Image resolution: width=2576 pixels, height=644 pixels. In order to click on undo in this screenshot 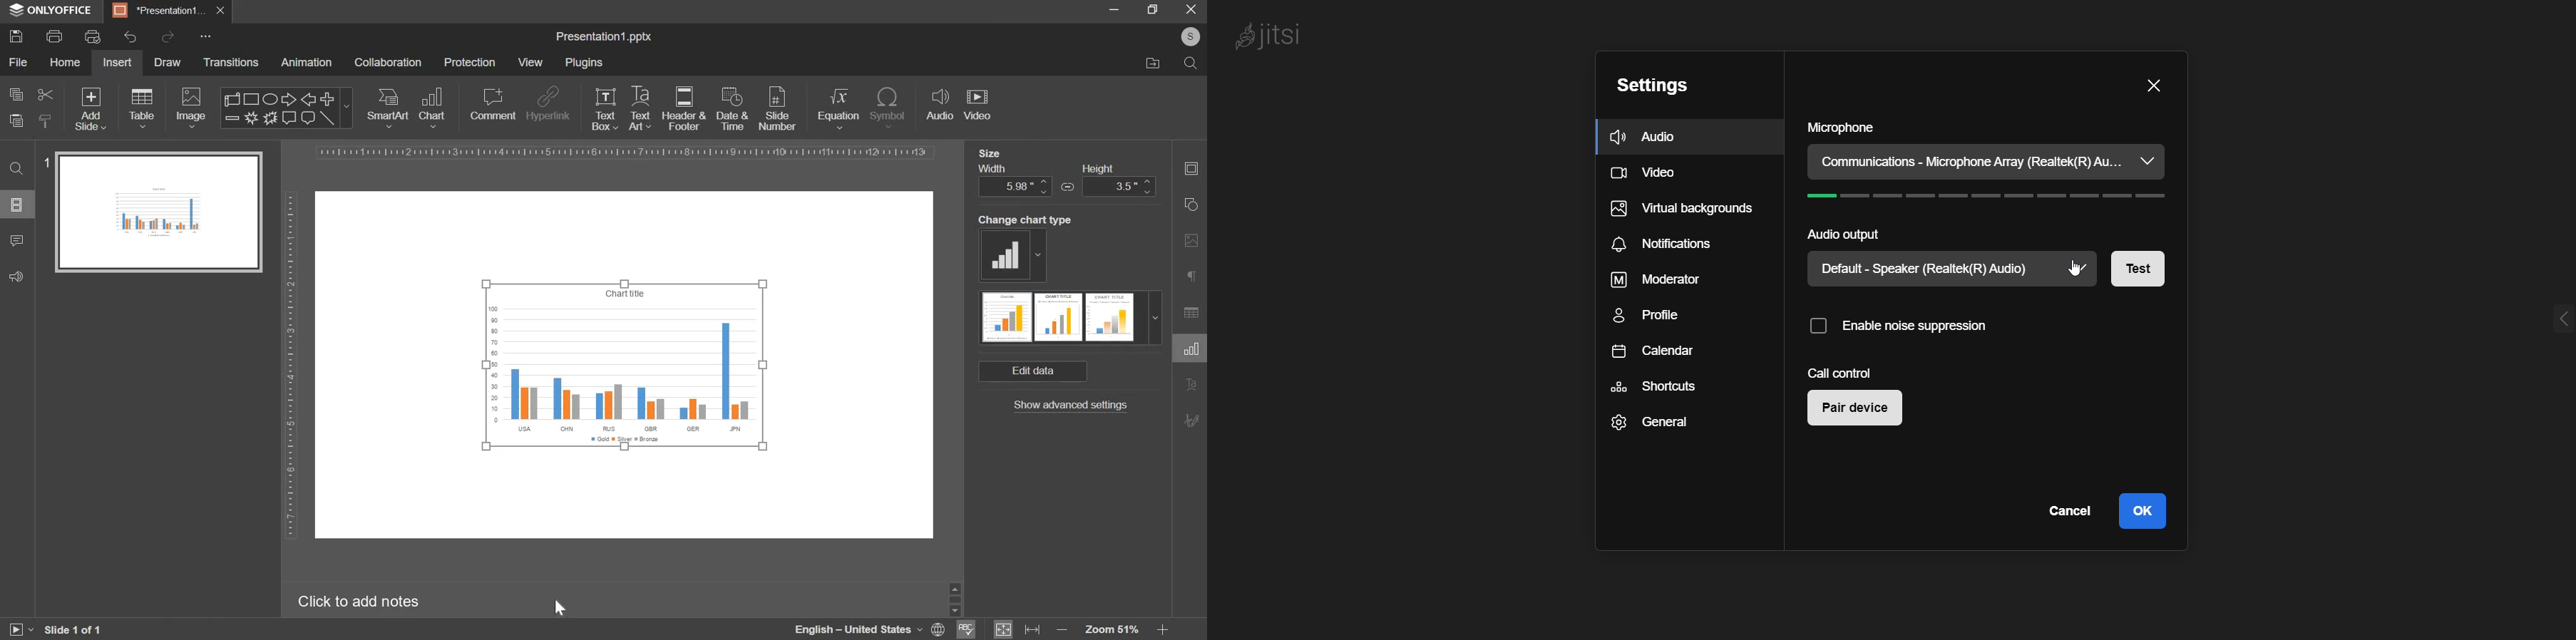, I will do `click(131, 37)`.